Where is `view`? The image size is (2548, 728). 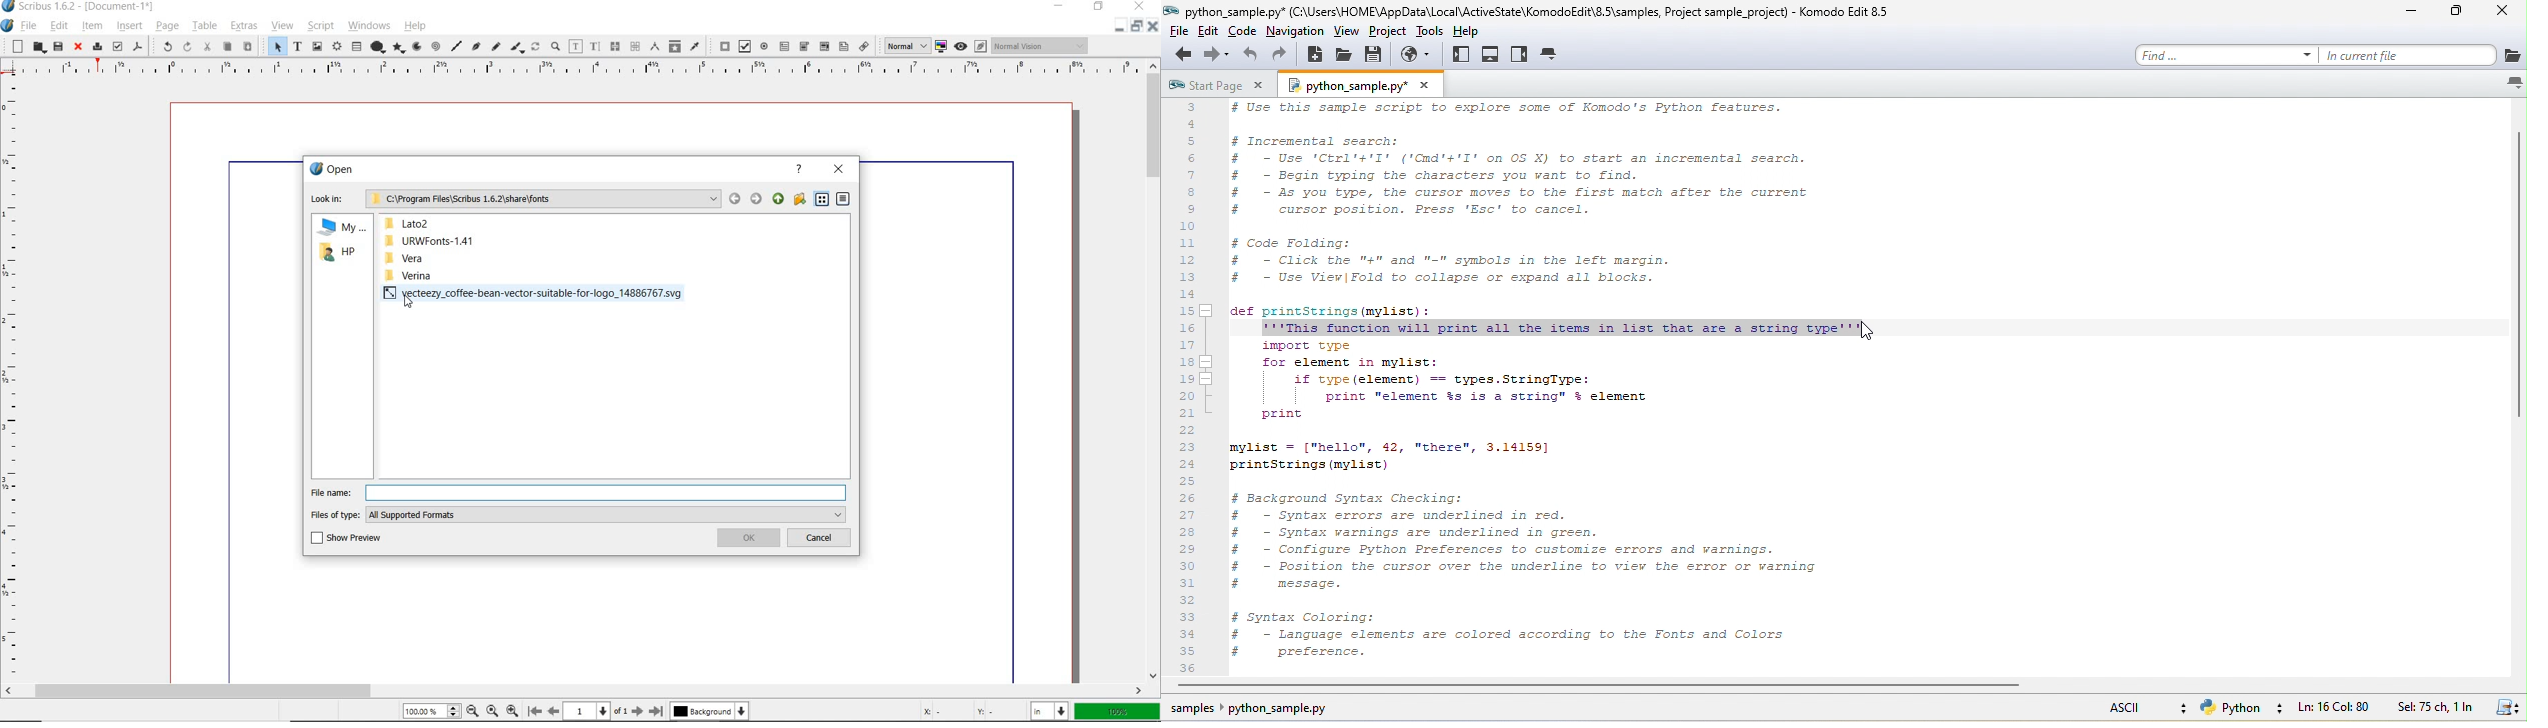 view is located at coordinates (281, 26).